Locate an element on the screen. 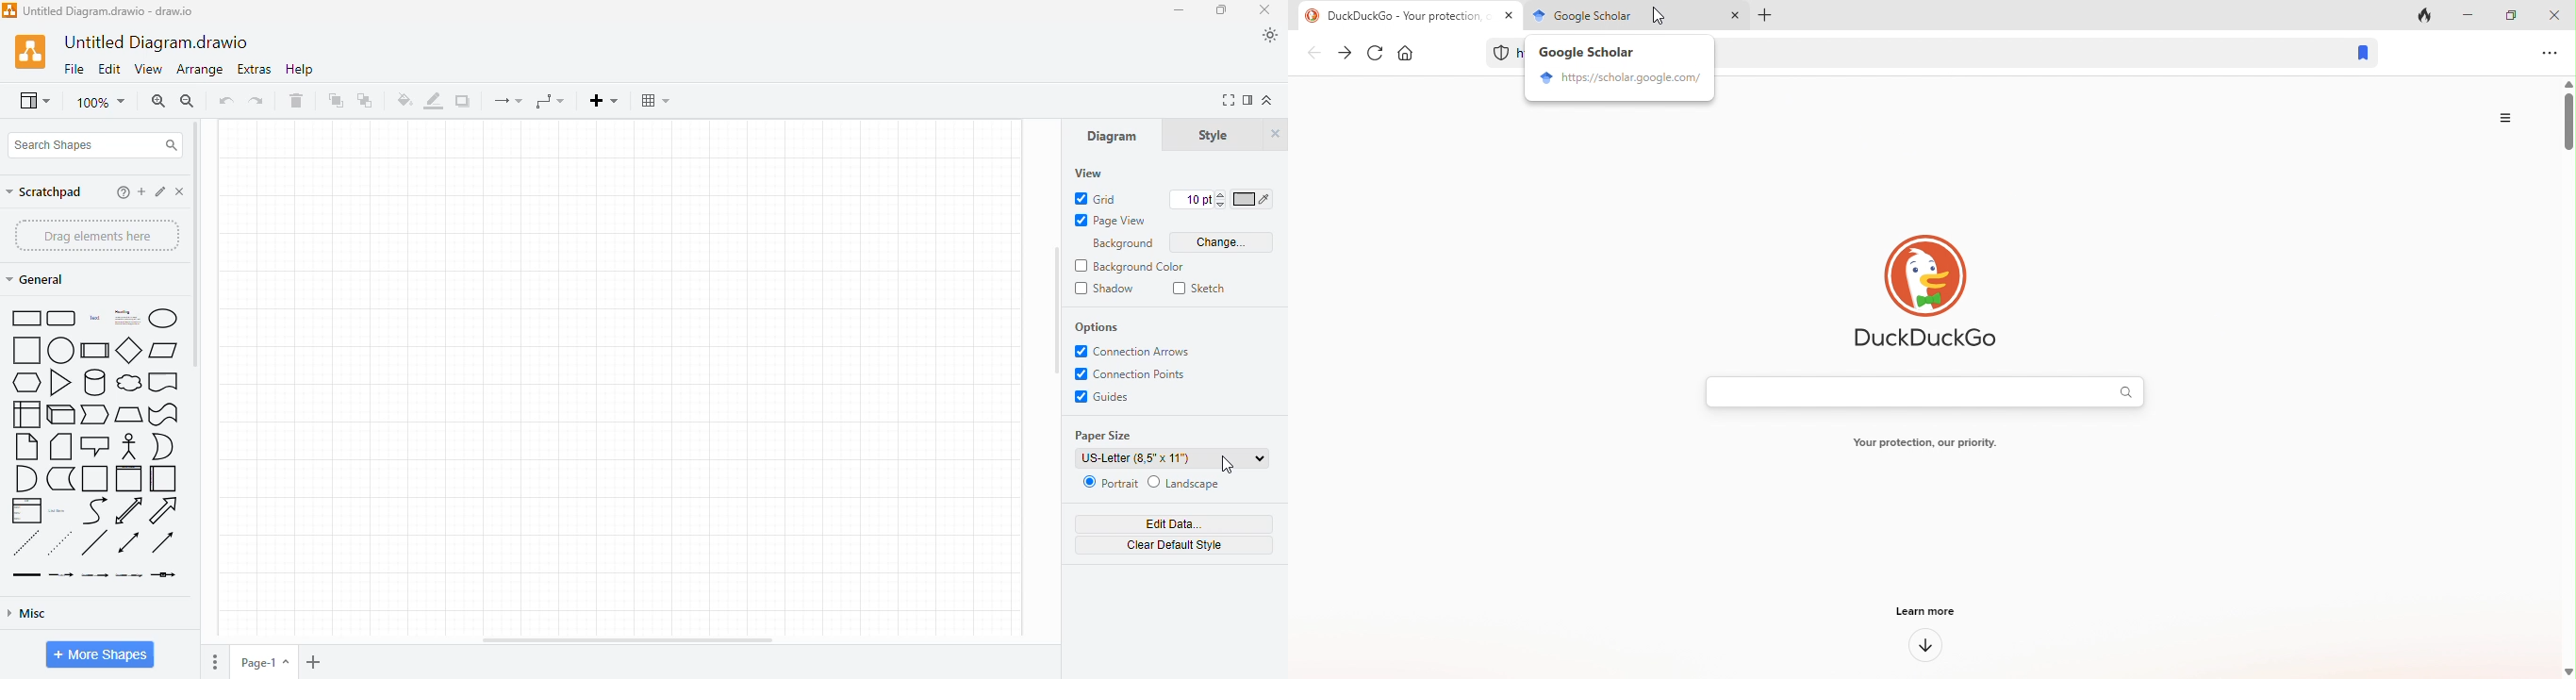 This screenshot has width=2576, height=700. cube is located at coordinates (60, 414).